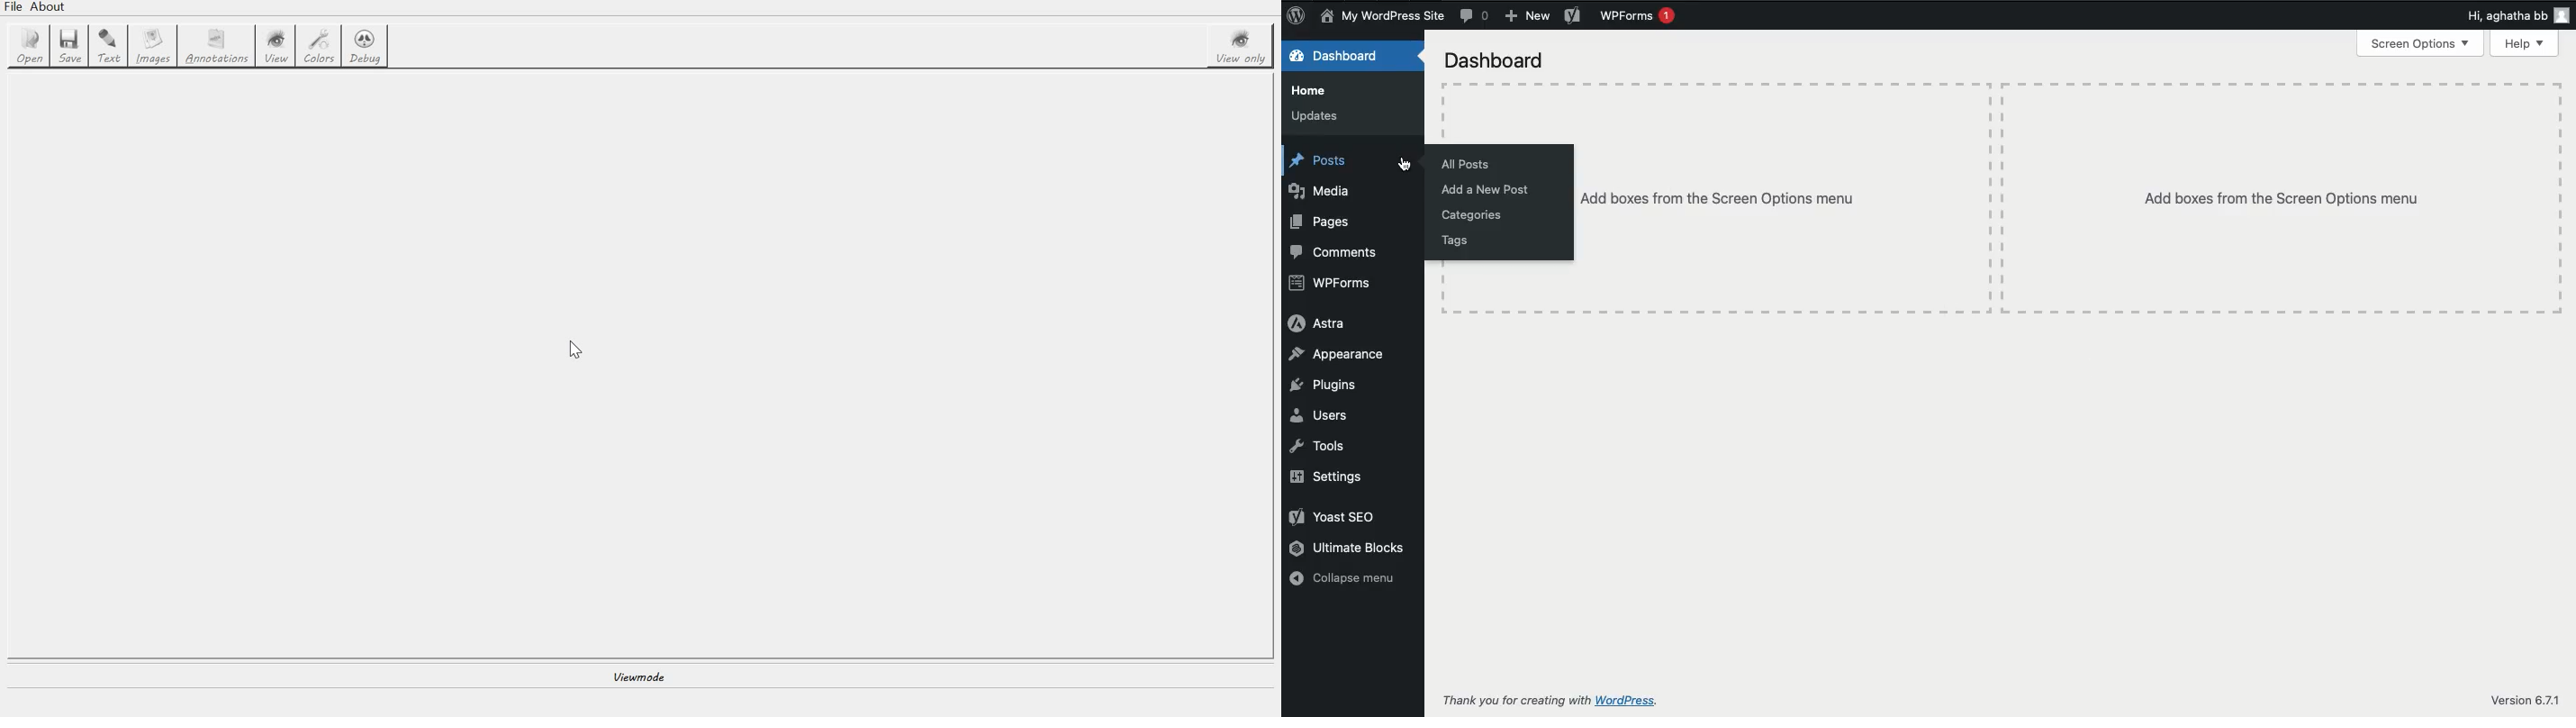 Image resolution: width=2576 pixels, height=728 pixels. Describe the element at coordinates (1322, 223) in the screenshot. I see `Pages` at that location.